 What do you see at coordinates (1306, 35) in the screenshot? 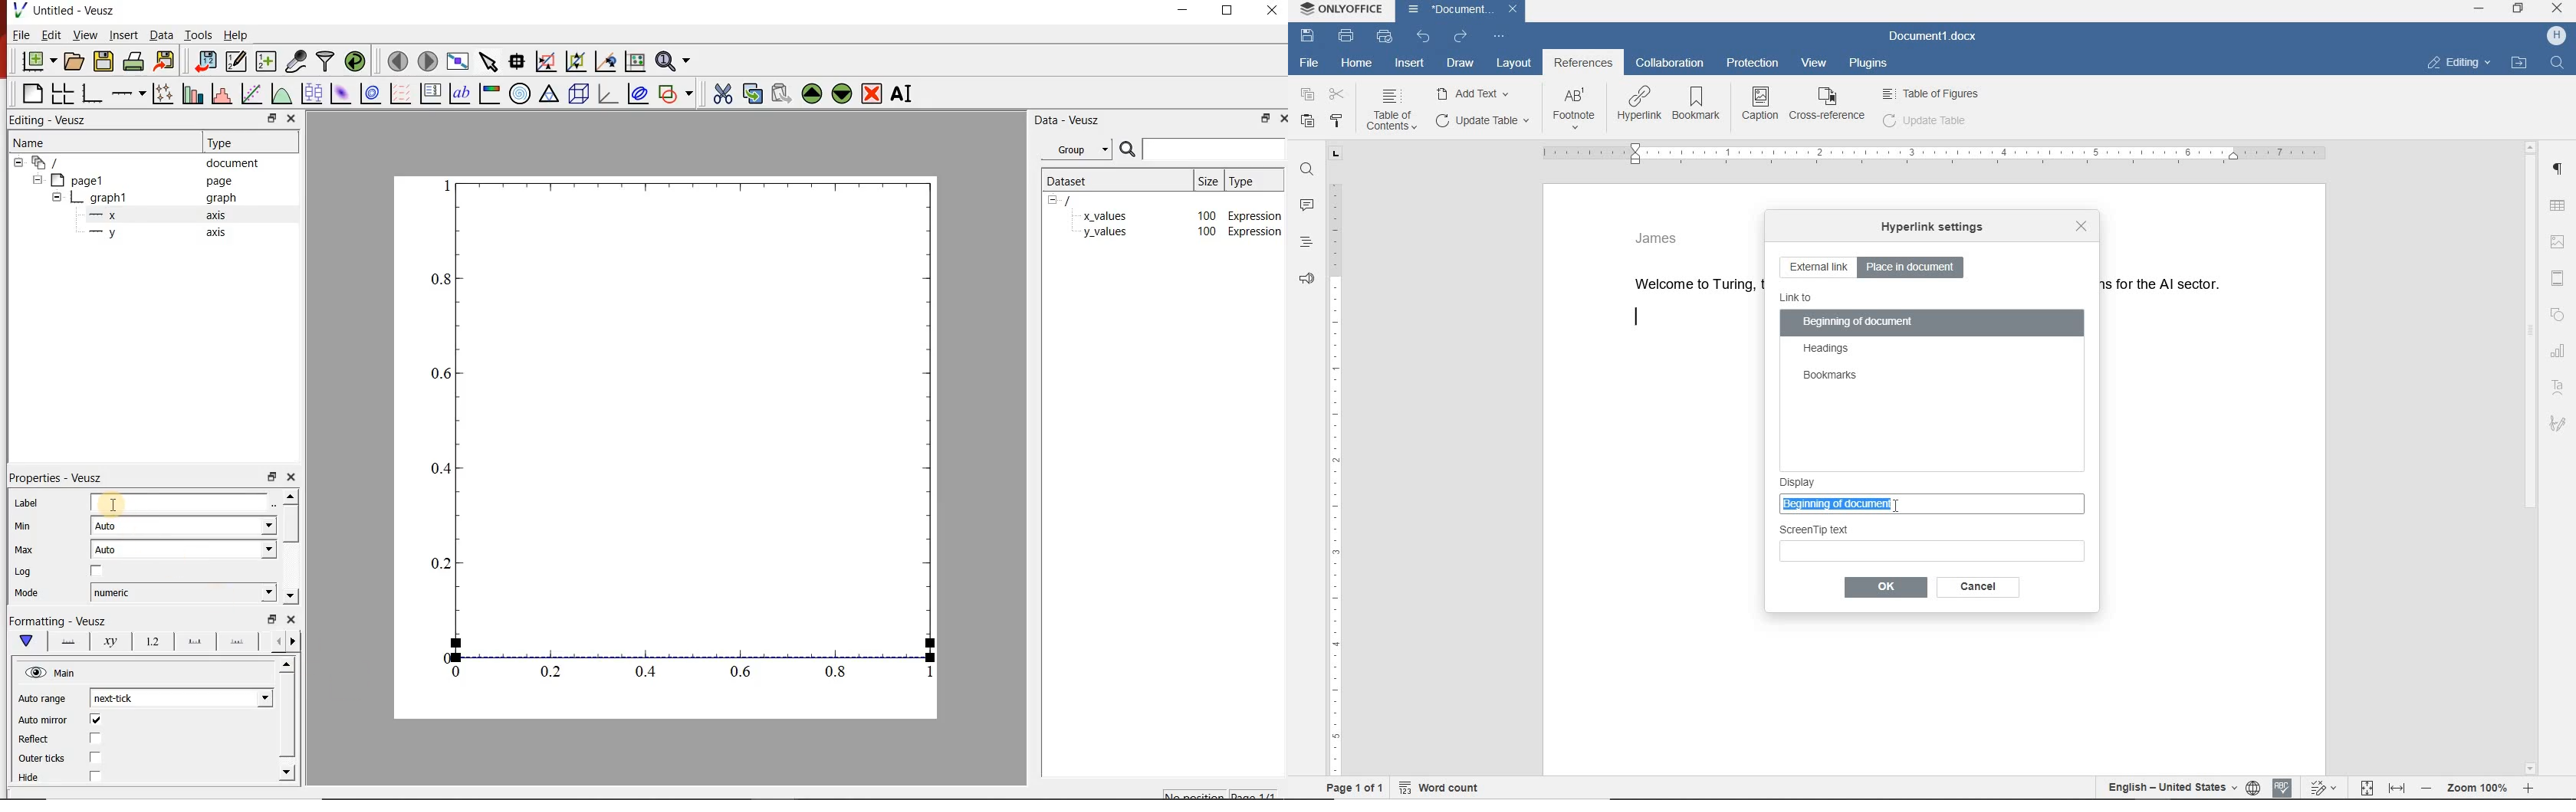
I see `save` at bounding box center [1306, 35].